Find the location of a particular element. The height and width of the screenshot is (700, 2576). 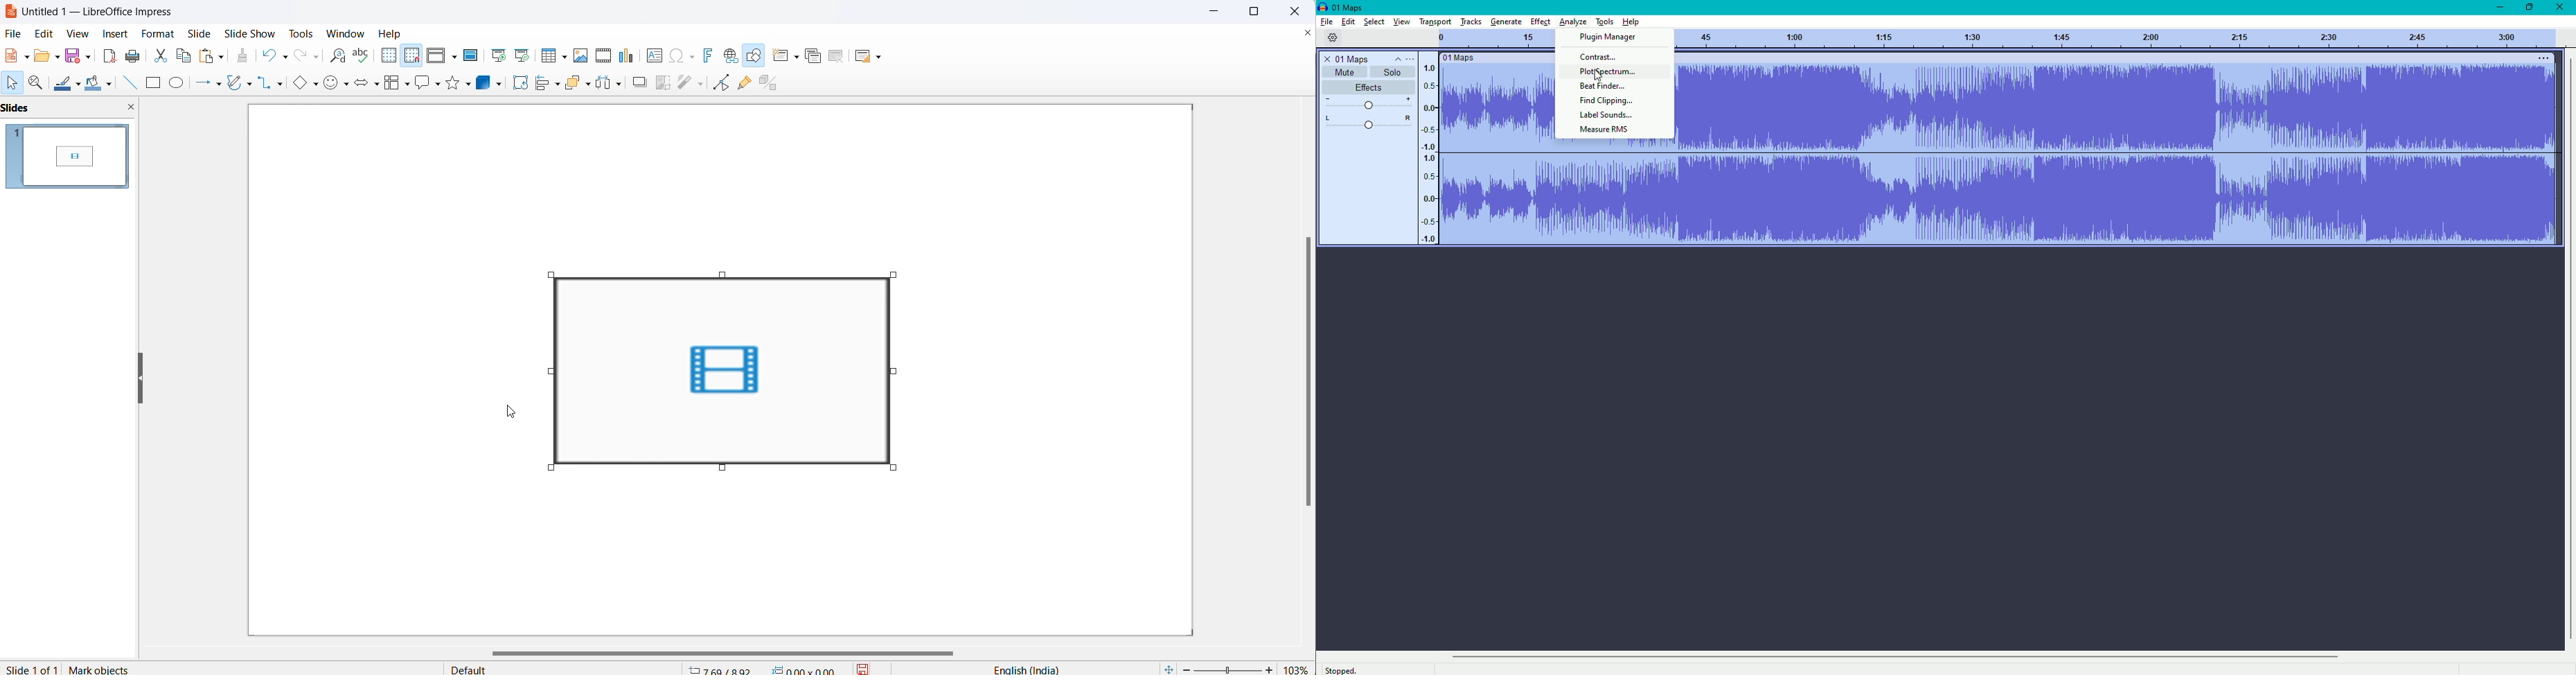

Analyze is located at coordinates (1571, 22).